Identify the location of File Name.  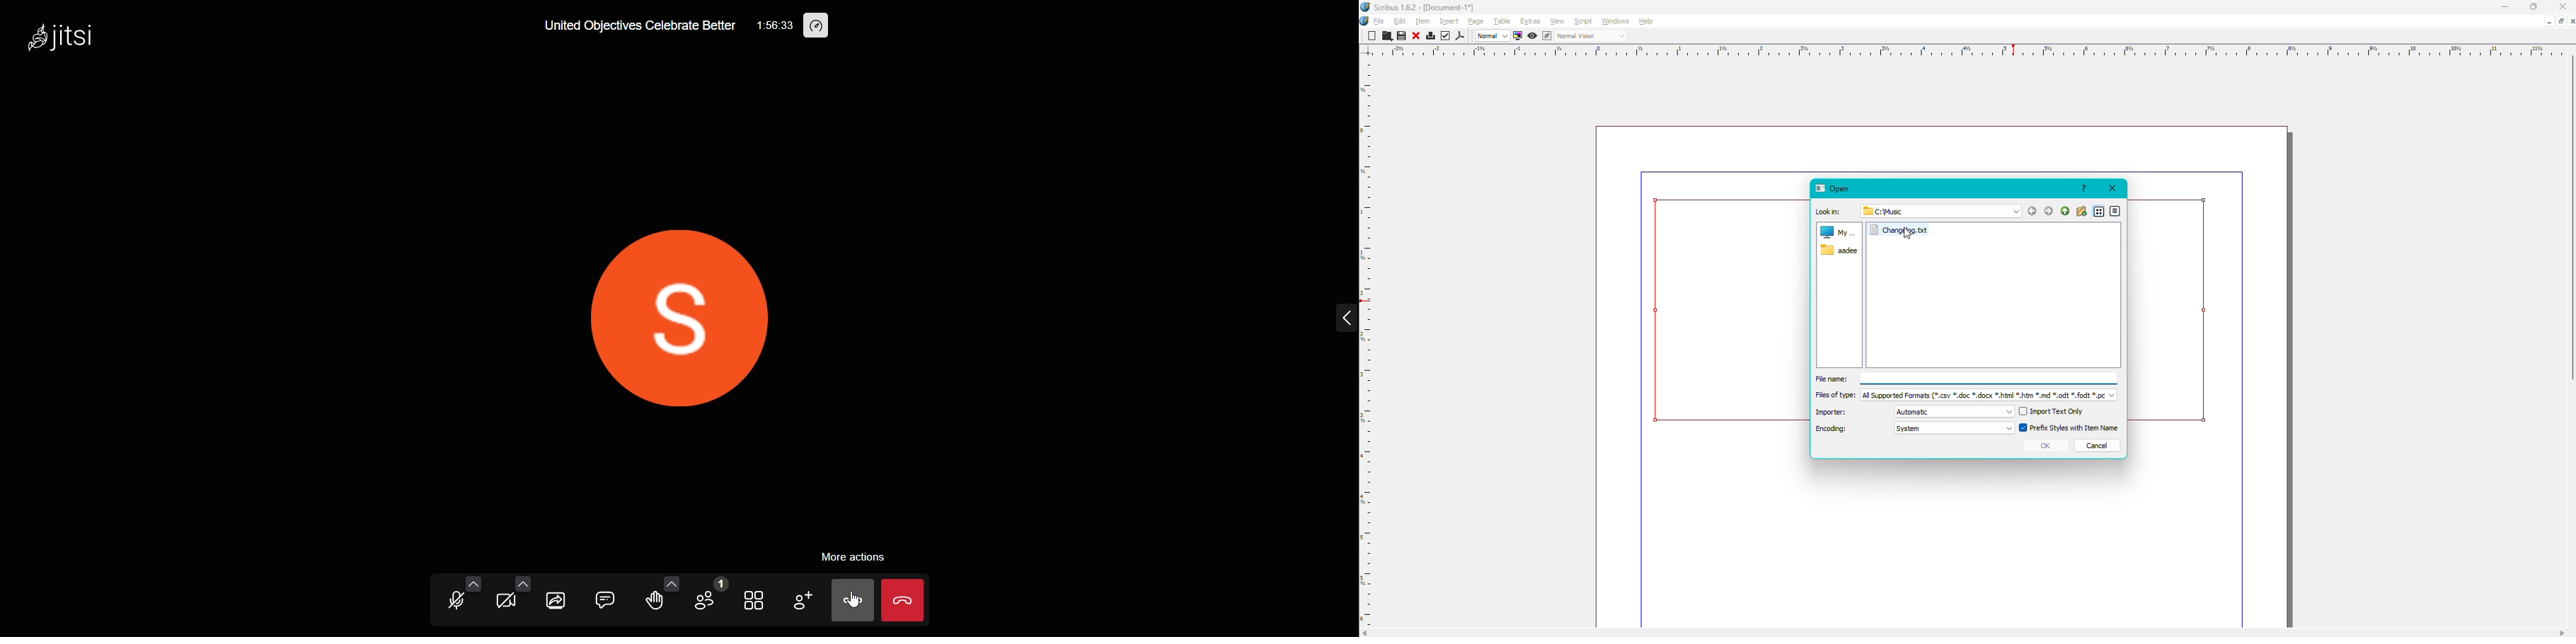
(1966, 380).